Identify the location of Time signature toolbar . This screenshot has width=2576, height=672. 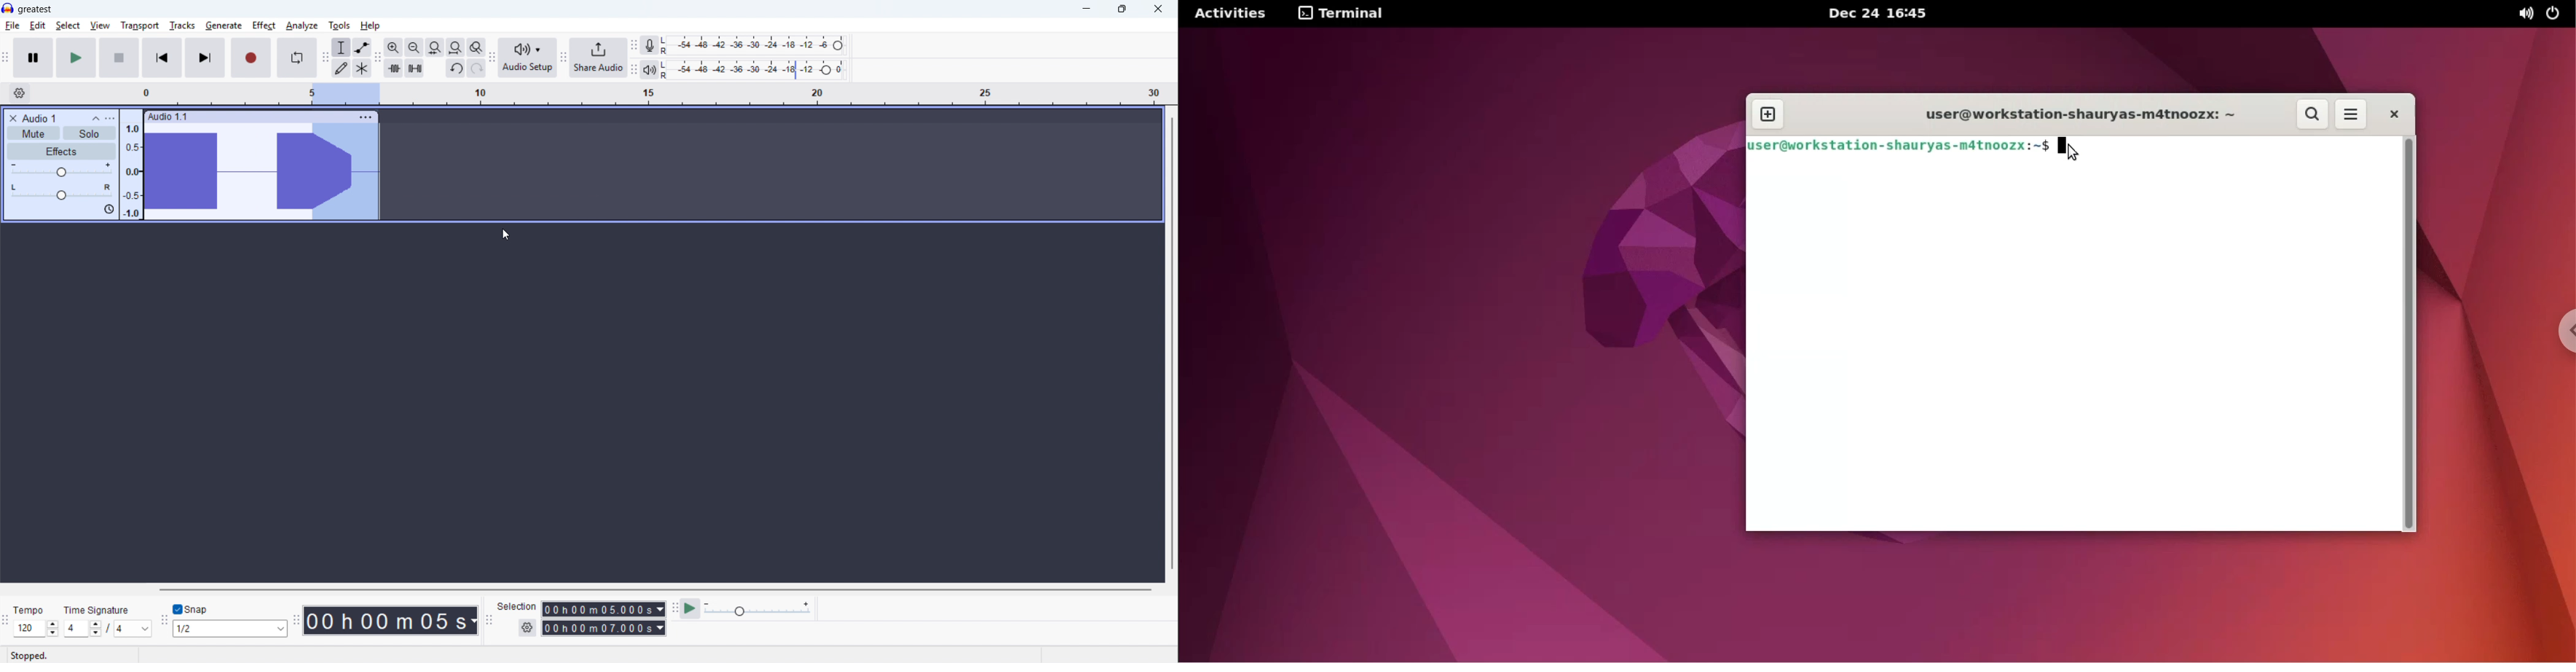
(6, 623).